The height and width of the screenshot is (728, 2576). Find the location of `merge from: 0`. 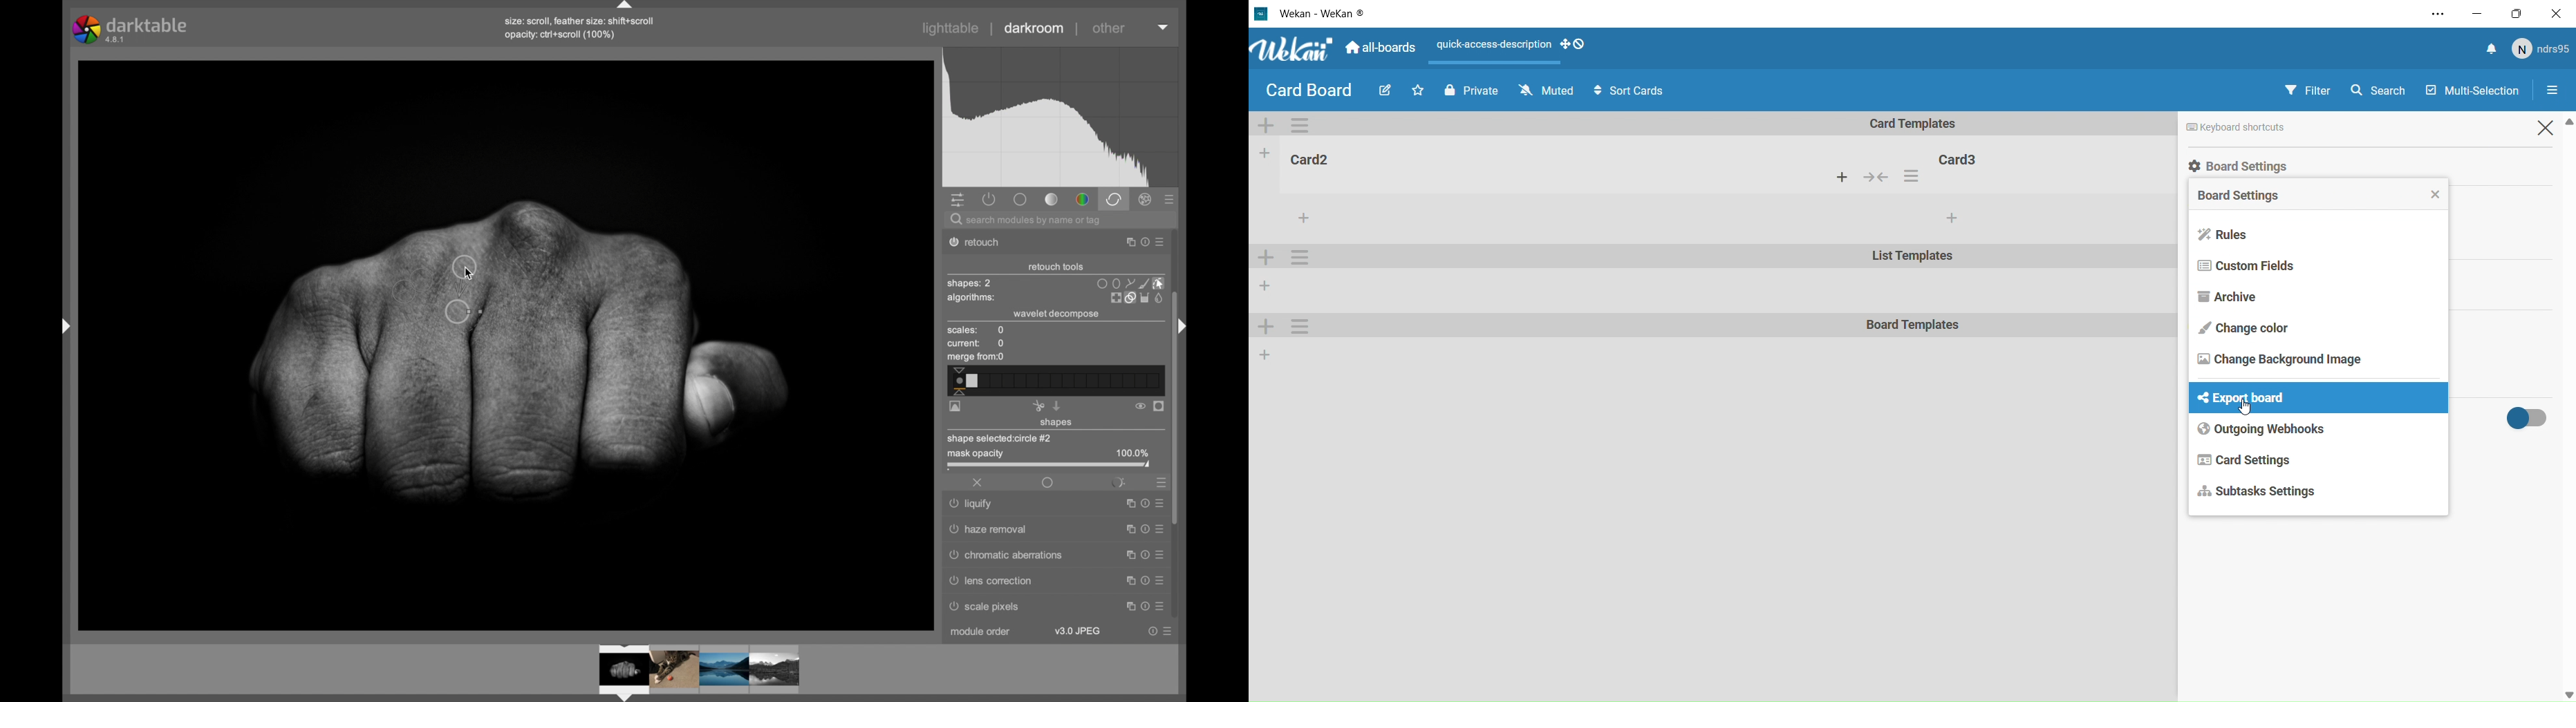

merge from: 0 is located at coordinates (976, 358).